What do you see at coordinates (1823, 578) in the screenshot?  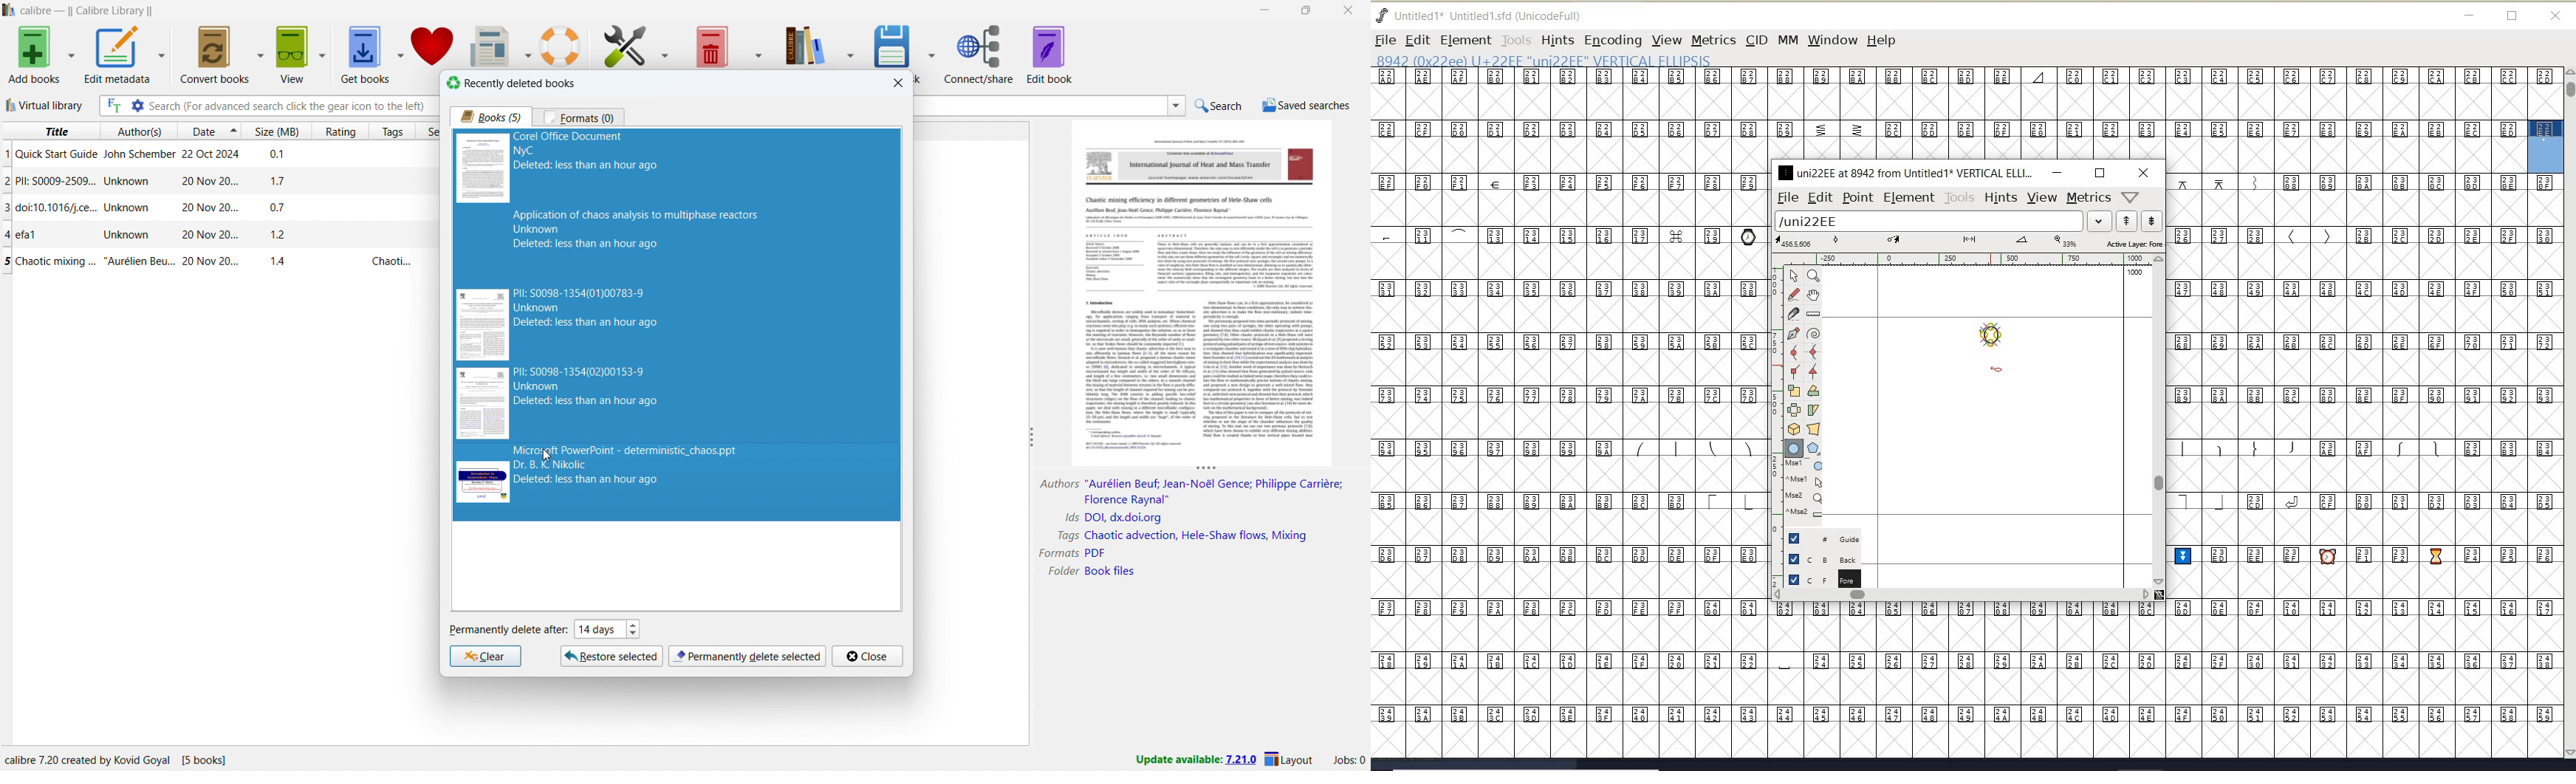 I see `foreground` at bounding box center [1823, 578].